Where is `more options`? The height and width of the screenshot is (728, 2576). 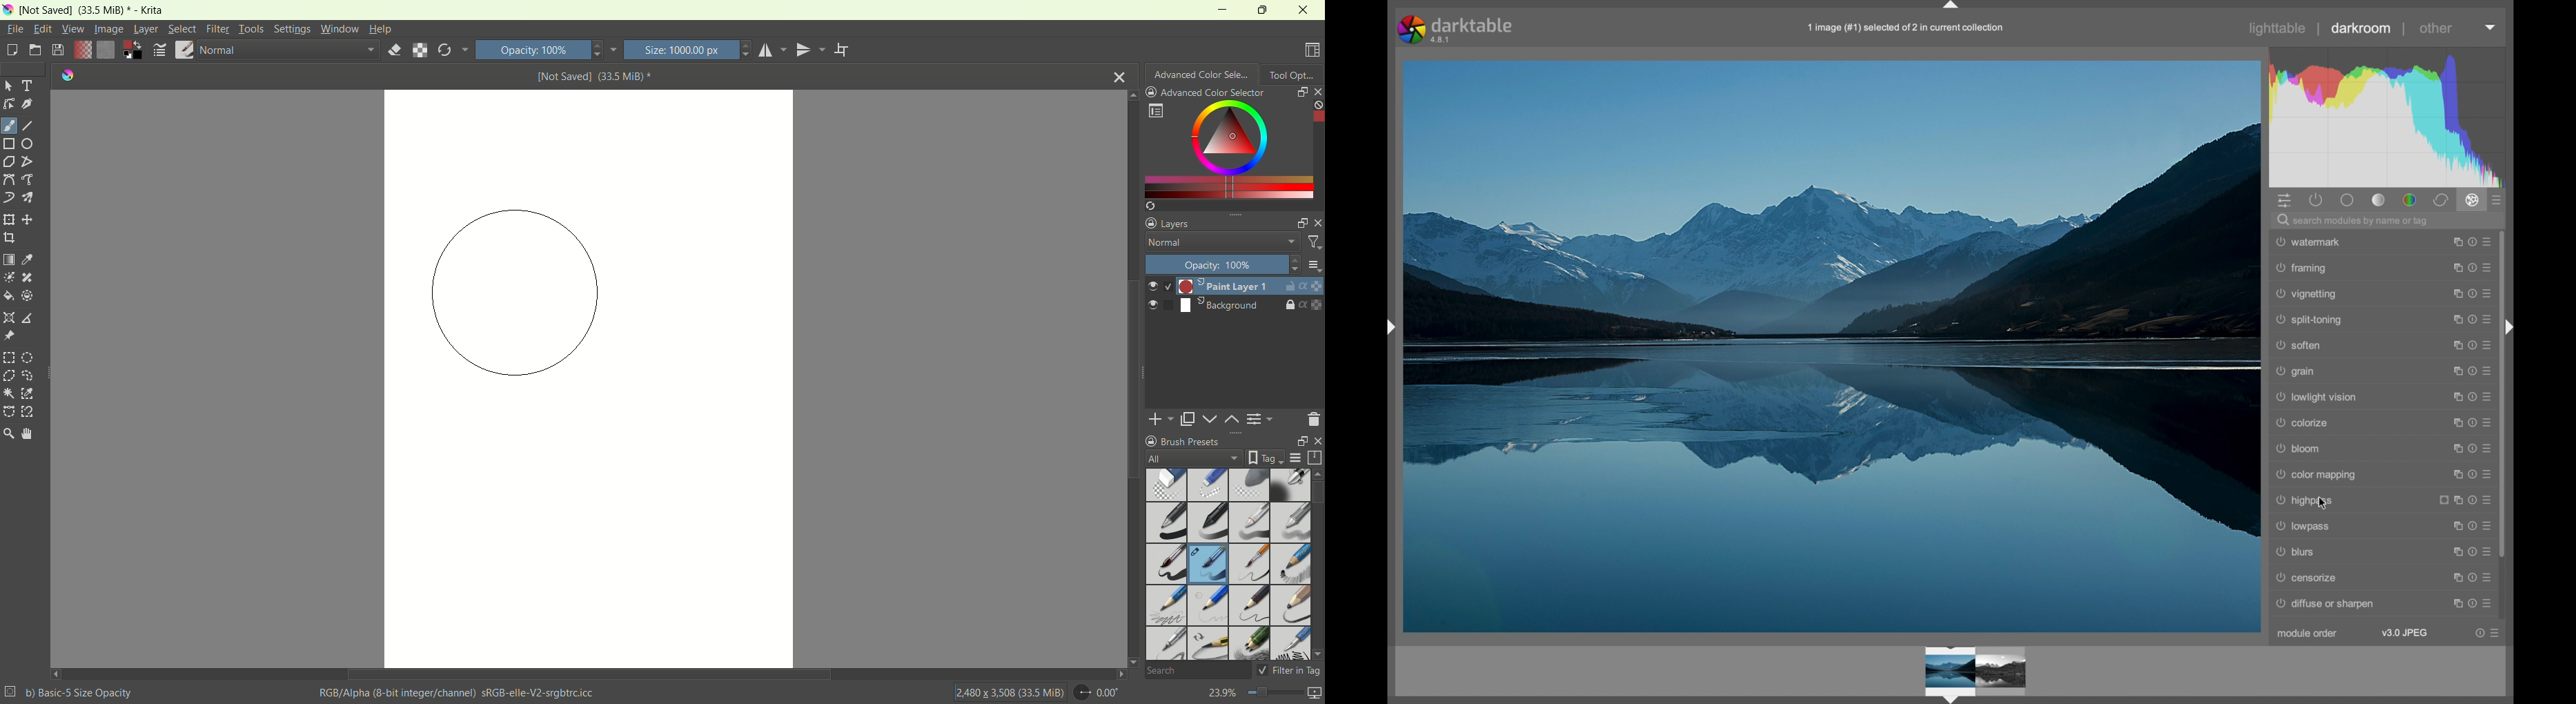
more options is located at coordinates (2471, 372).